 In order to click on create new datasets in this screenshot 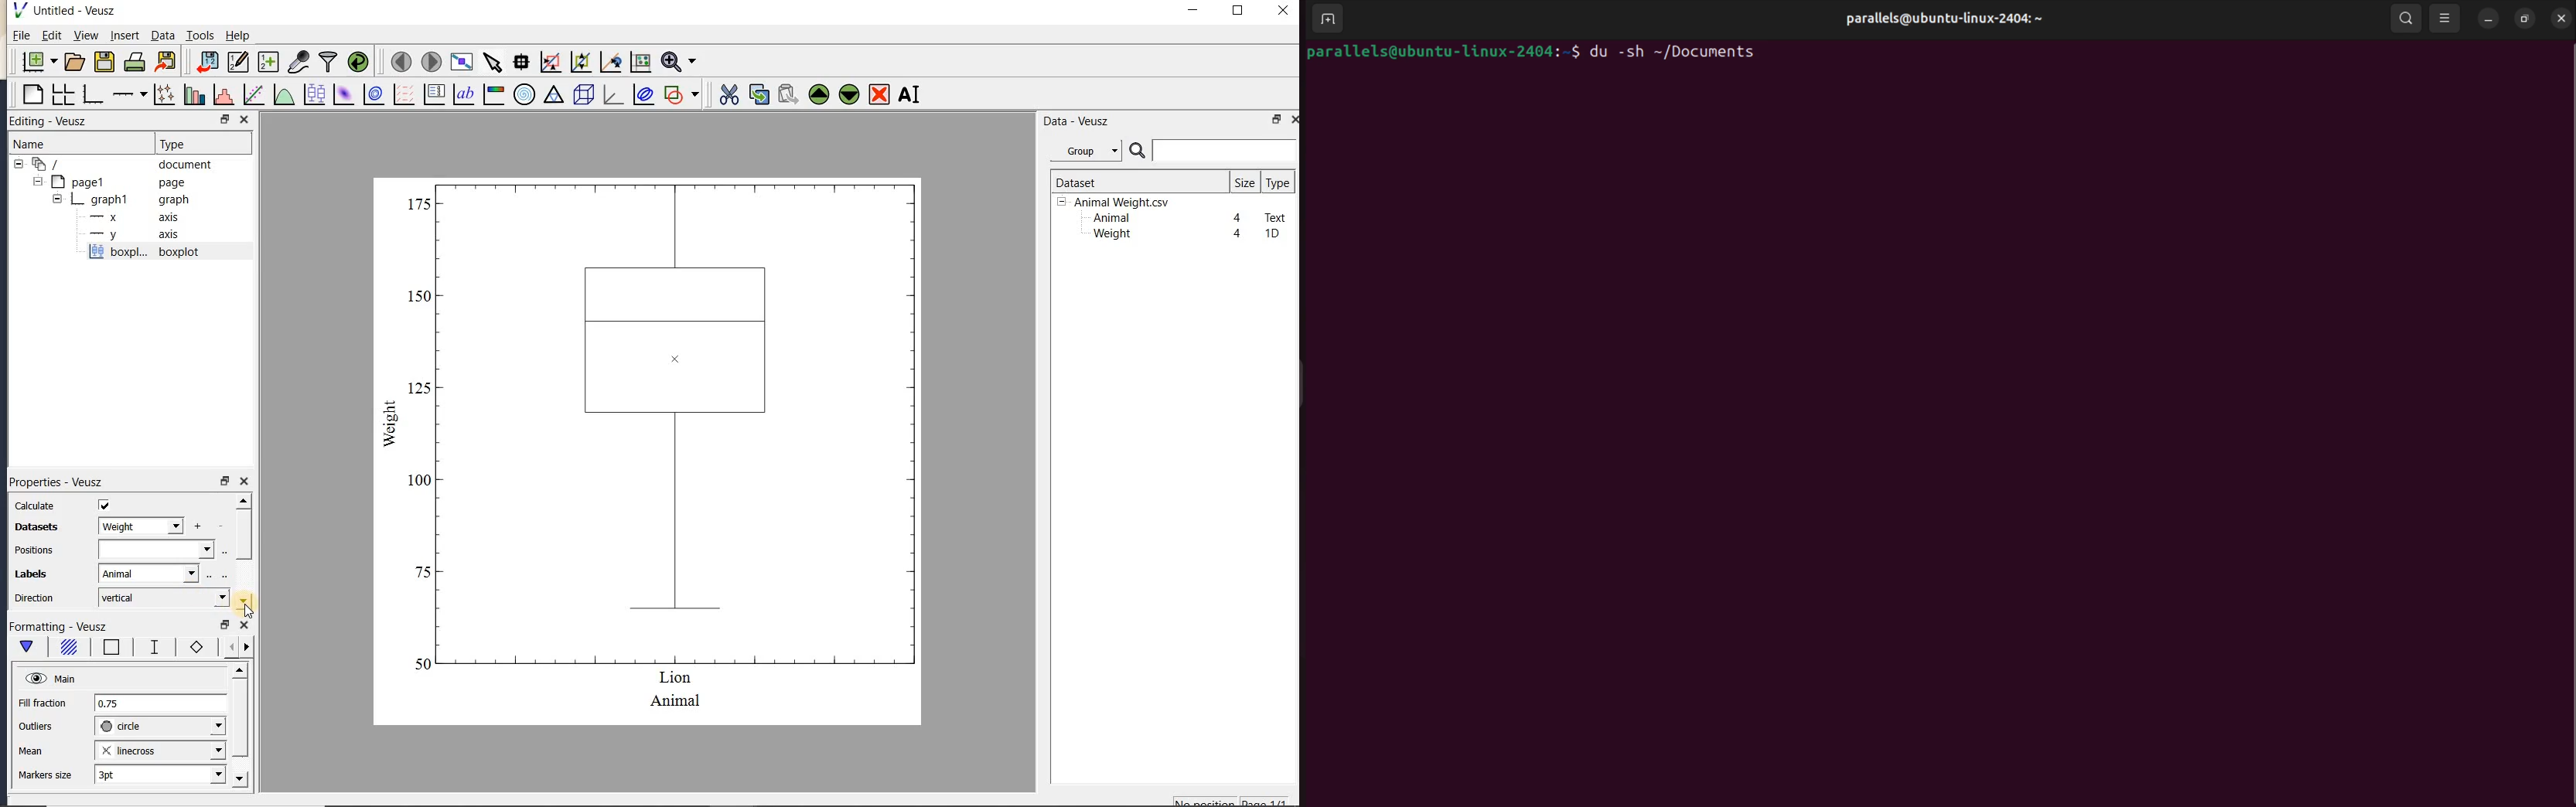, I will do `click(268, 60)`.